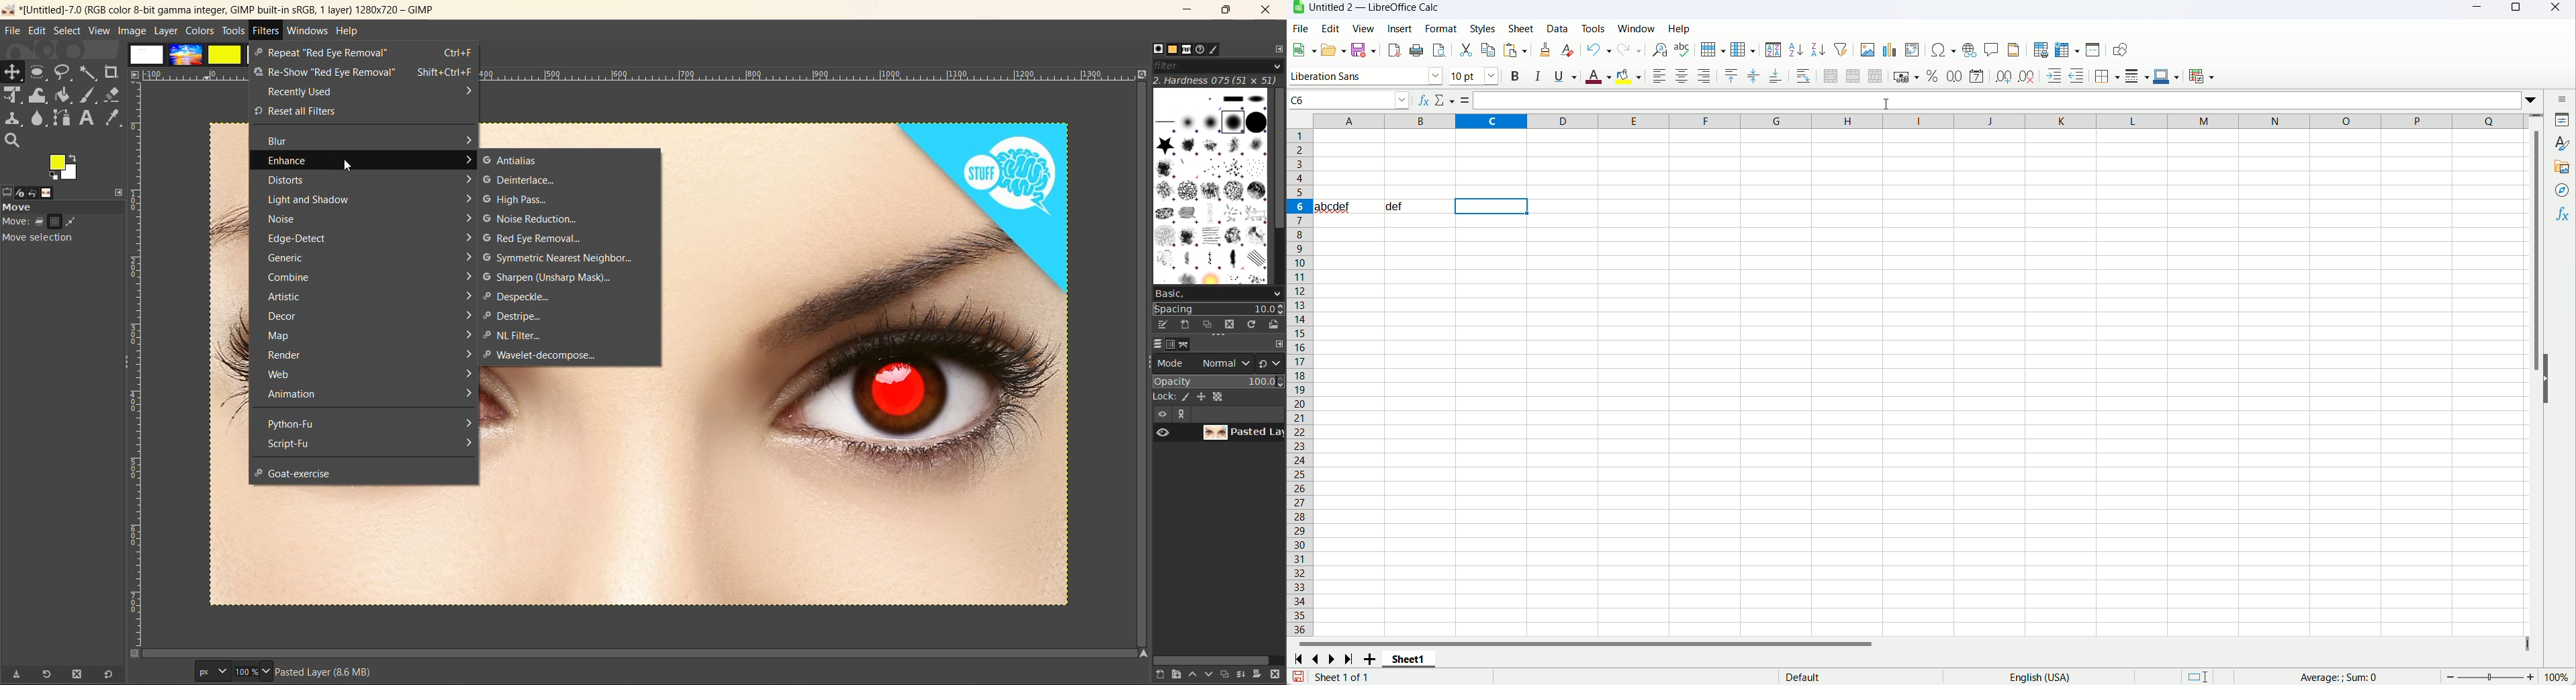  I want to click on sheet 1 of 1, so click(1342, 676).